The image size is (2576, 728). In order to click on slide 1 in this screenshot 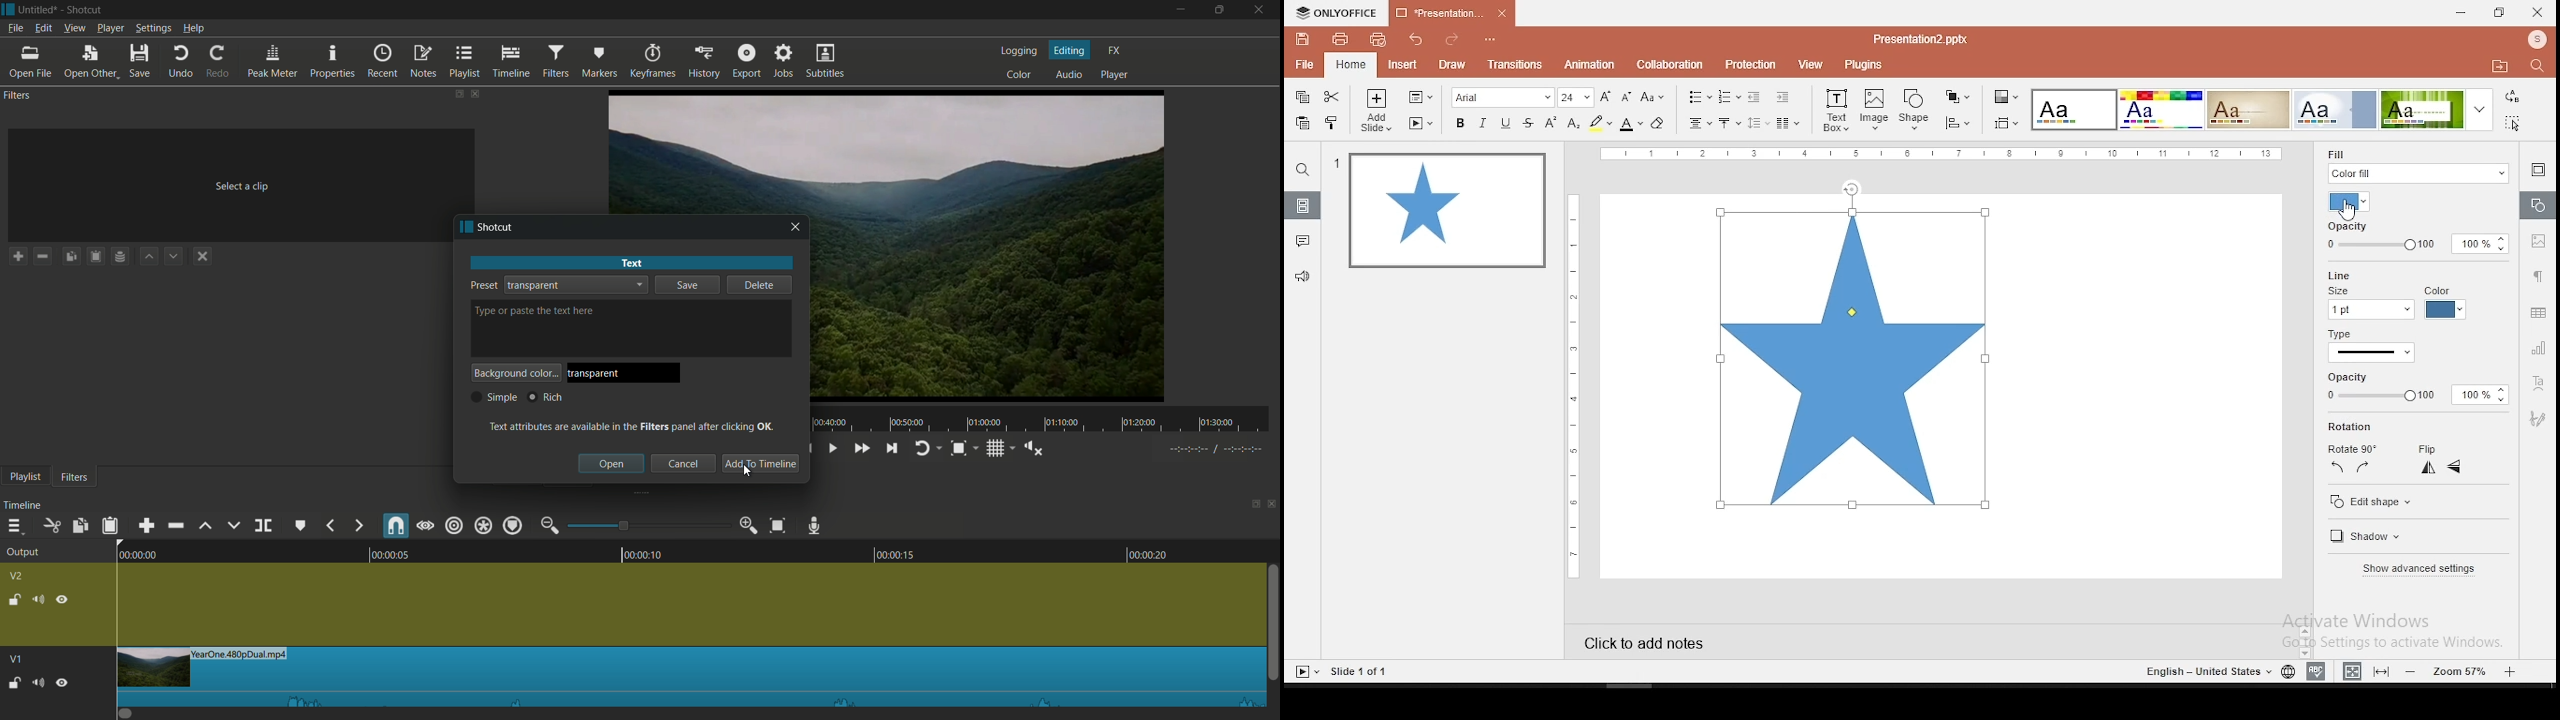, I will do `click(1450, 213)`.